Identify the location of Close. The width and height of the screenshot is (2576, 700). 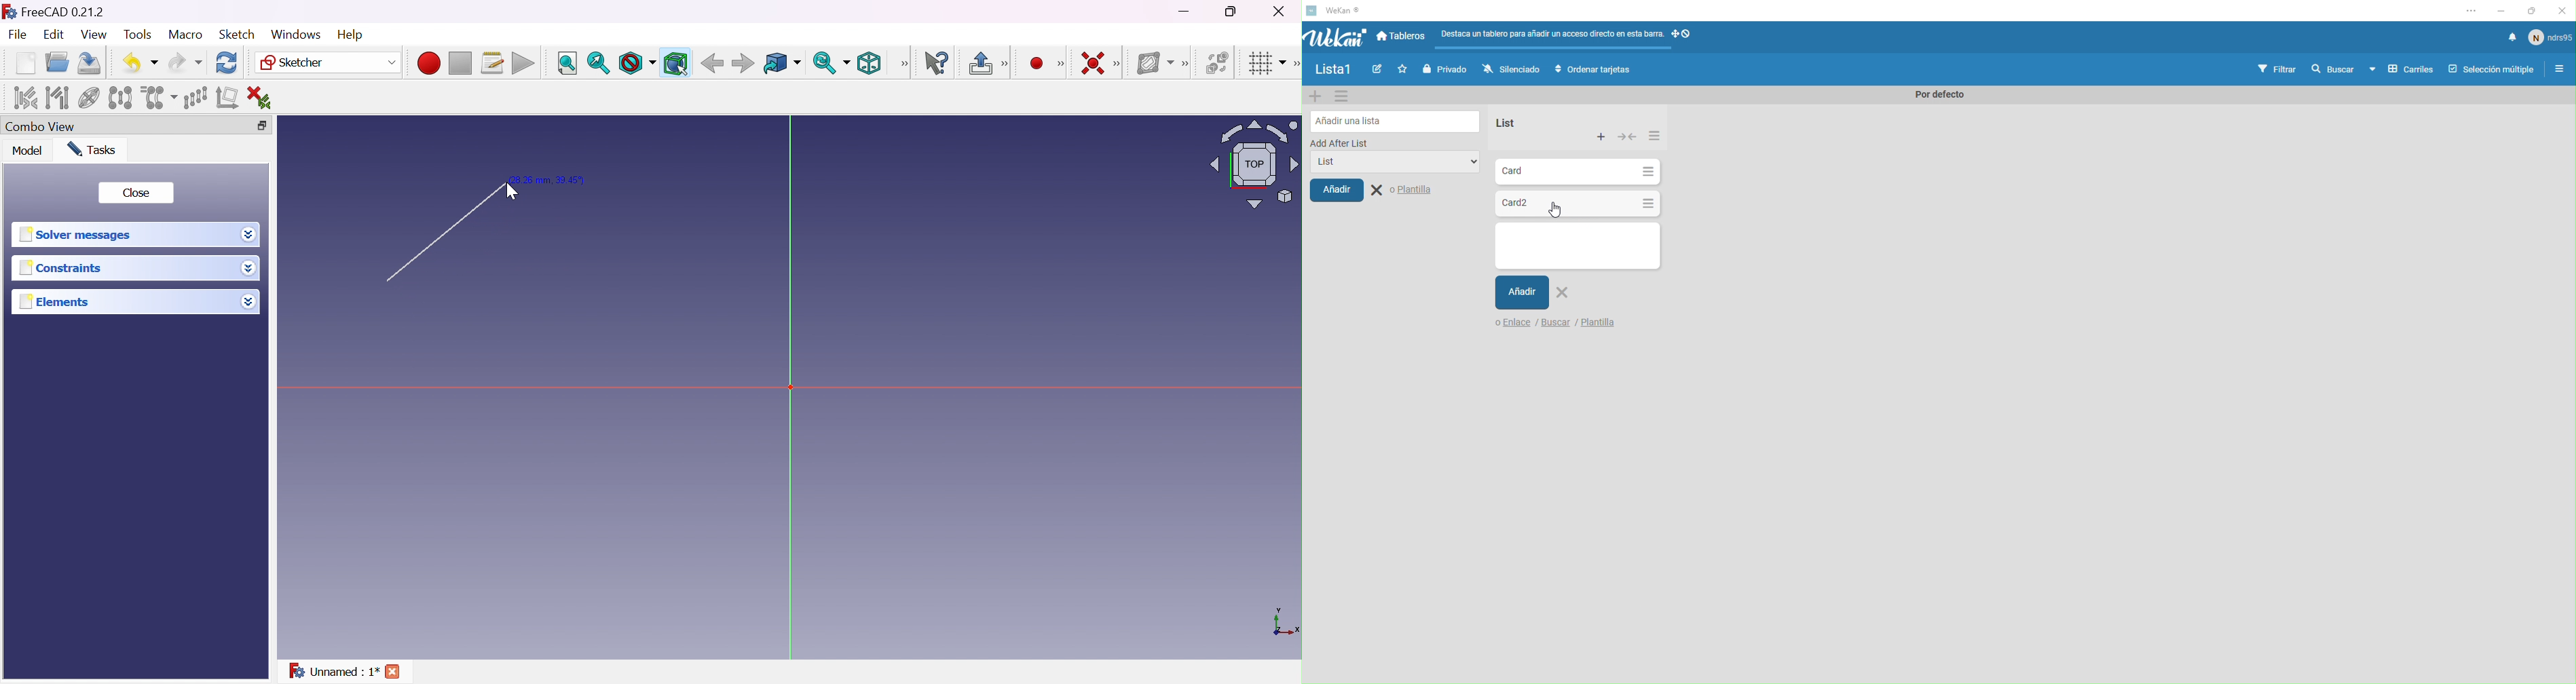
(394, 670).